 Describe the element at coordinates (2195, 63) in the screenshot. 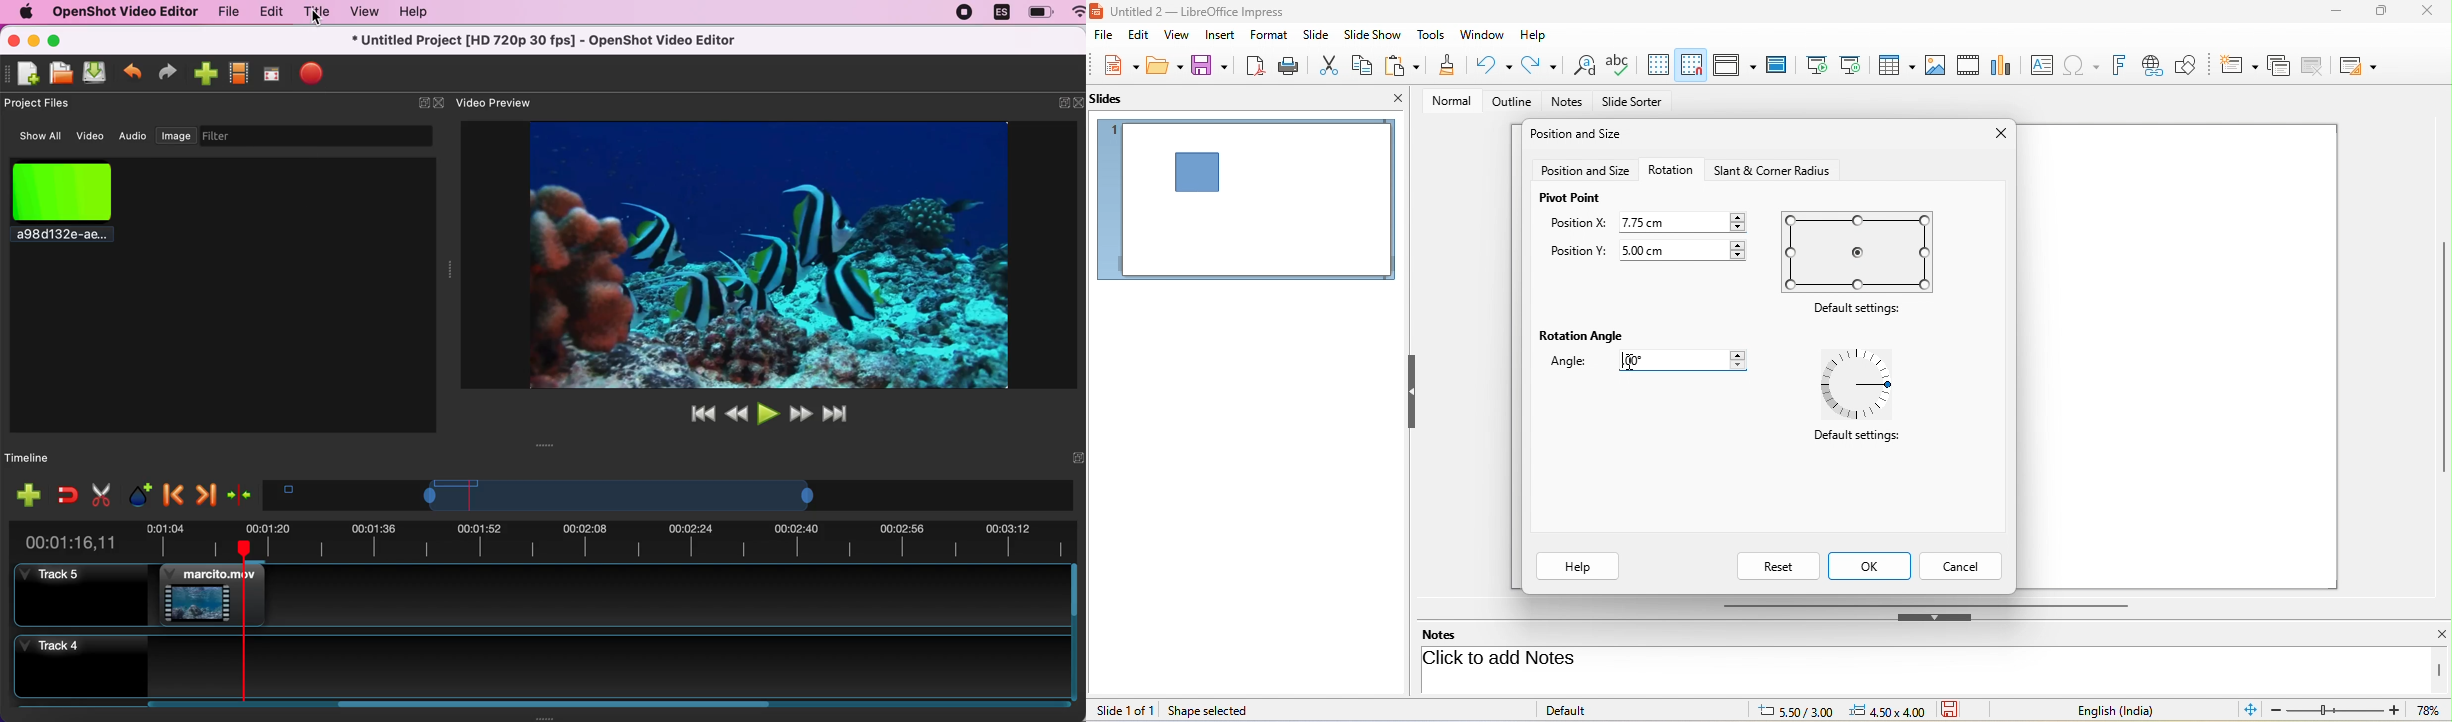

I see `show draw function` at that location.